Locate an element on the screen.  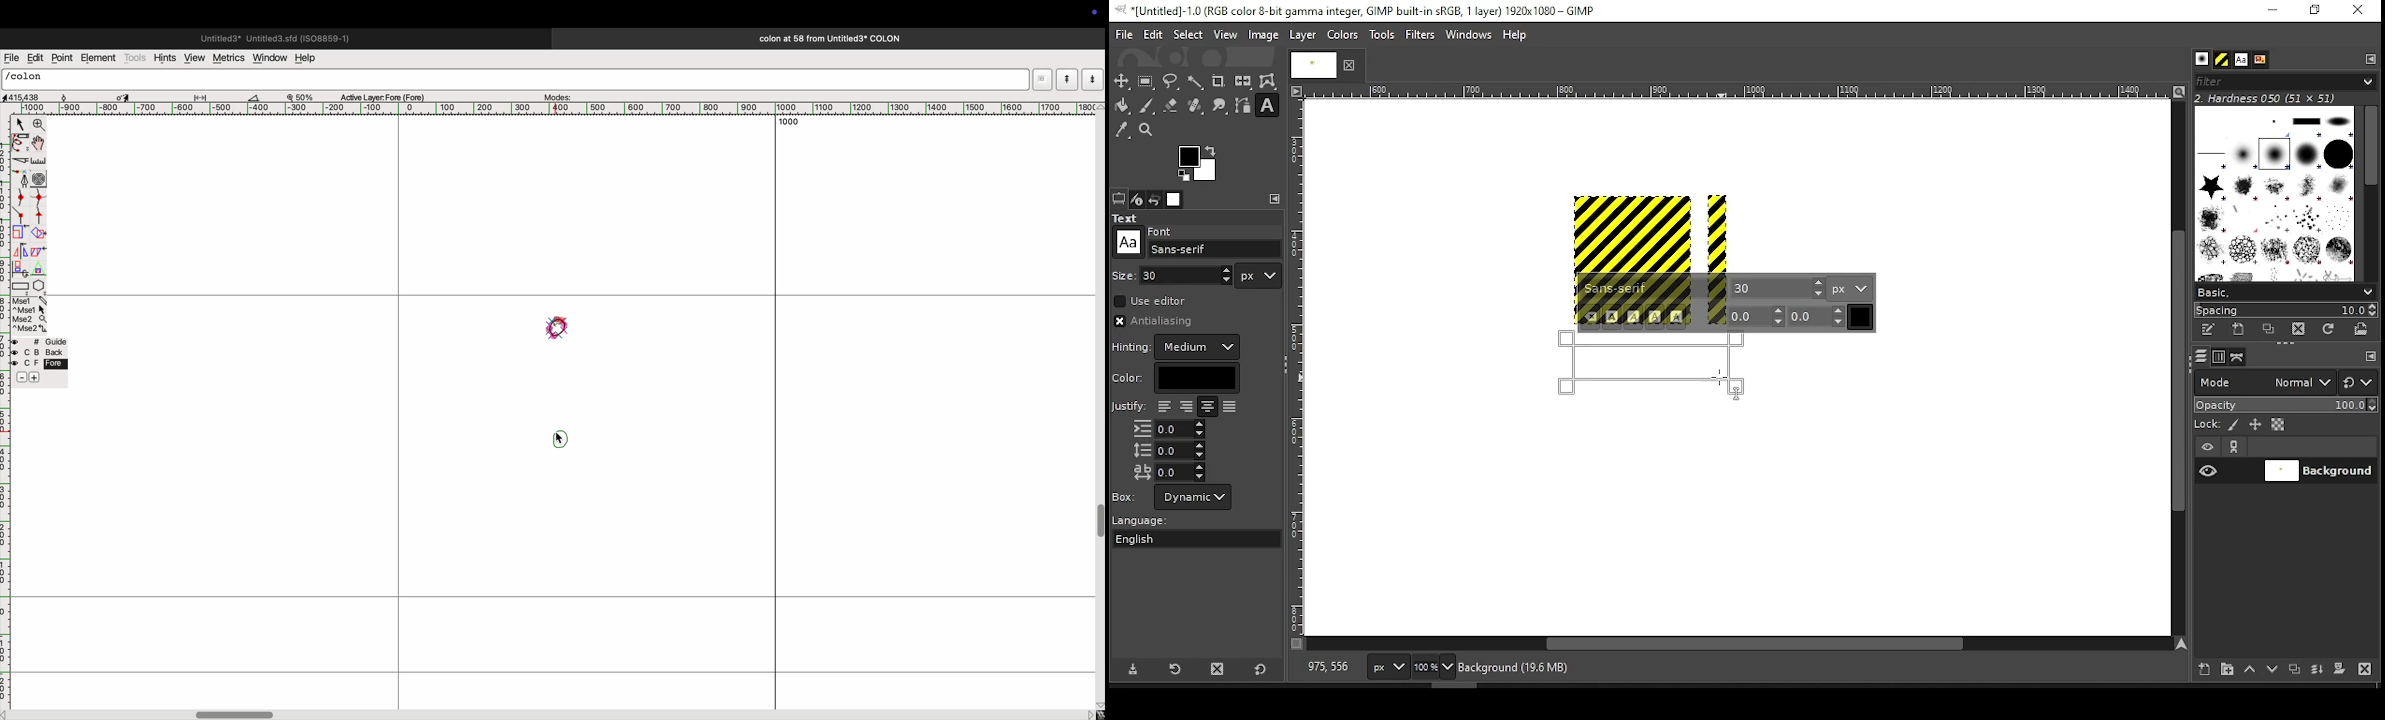
windows is located at coordinates (1470, 36).